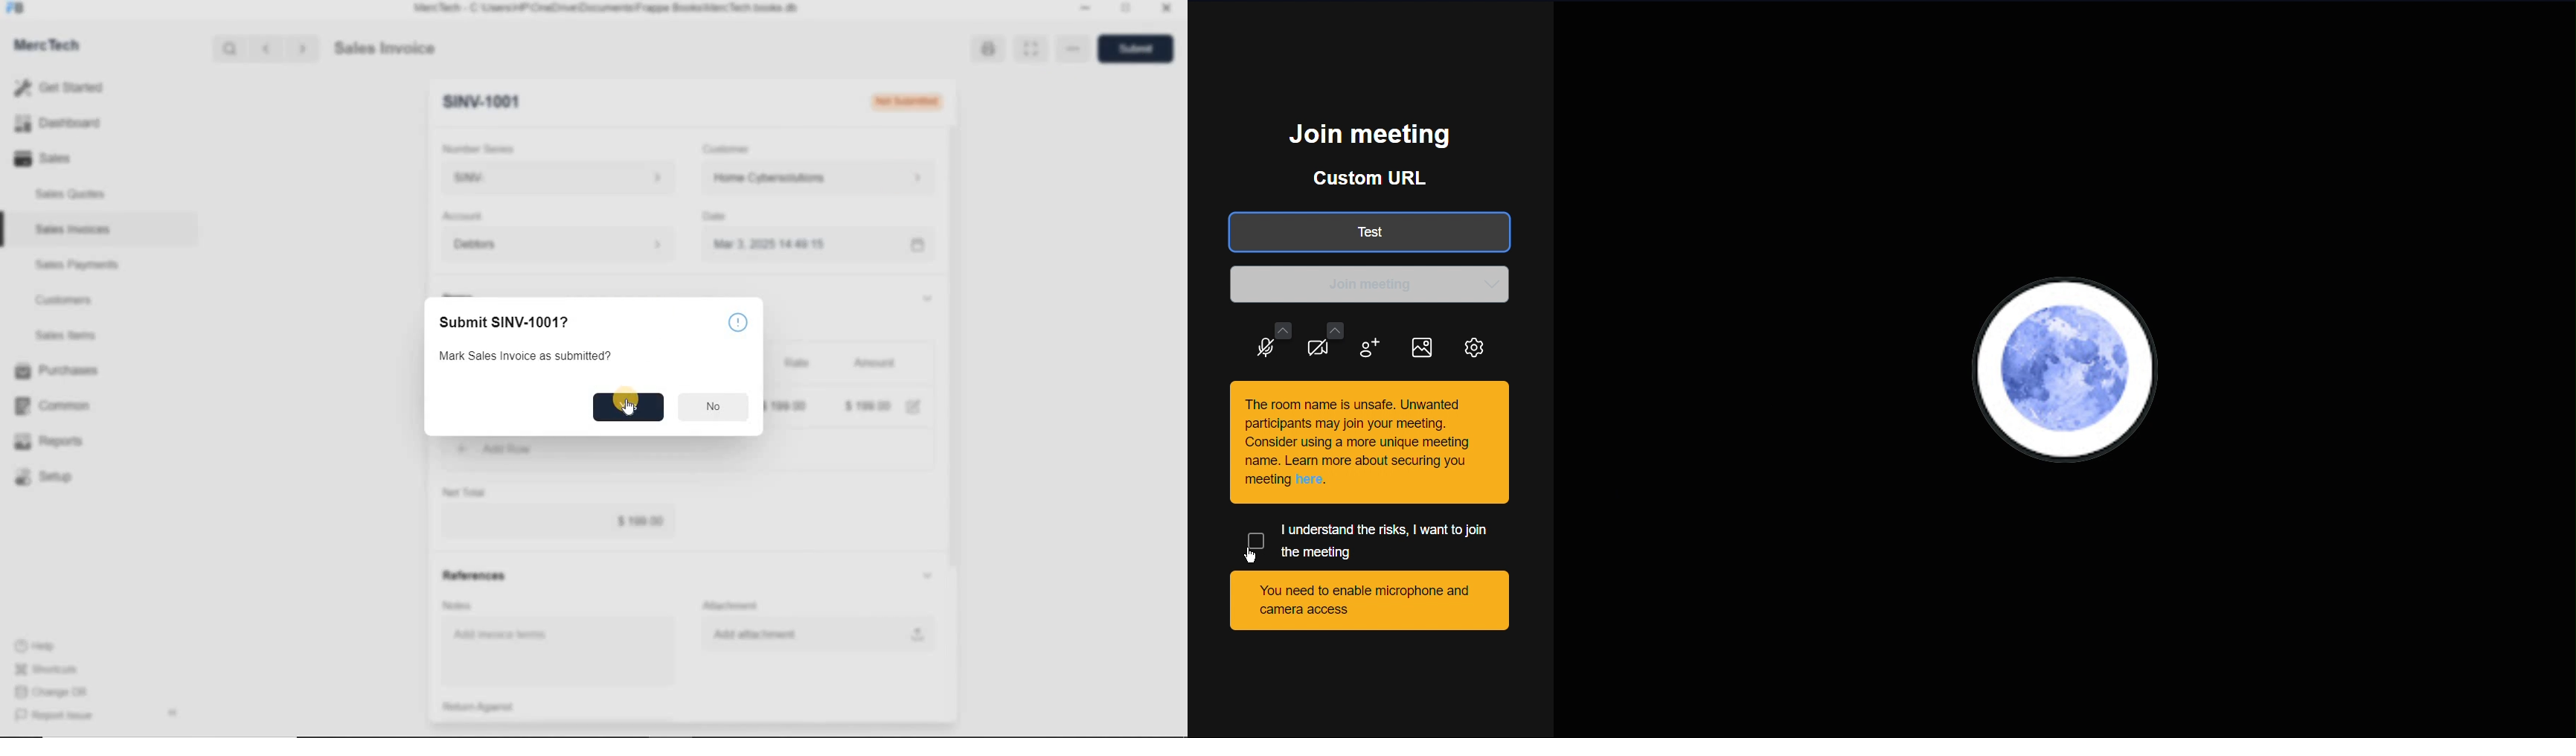 Image resolution: width=2576 pixels, height=756 pixels. Describe the element at coordinates (172, 712) in the screenshot. I see `Hide Sidebar` at that location.